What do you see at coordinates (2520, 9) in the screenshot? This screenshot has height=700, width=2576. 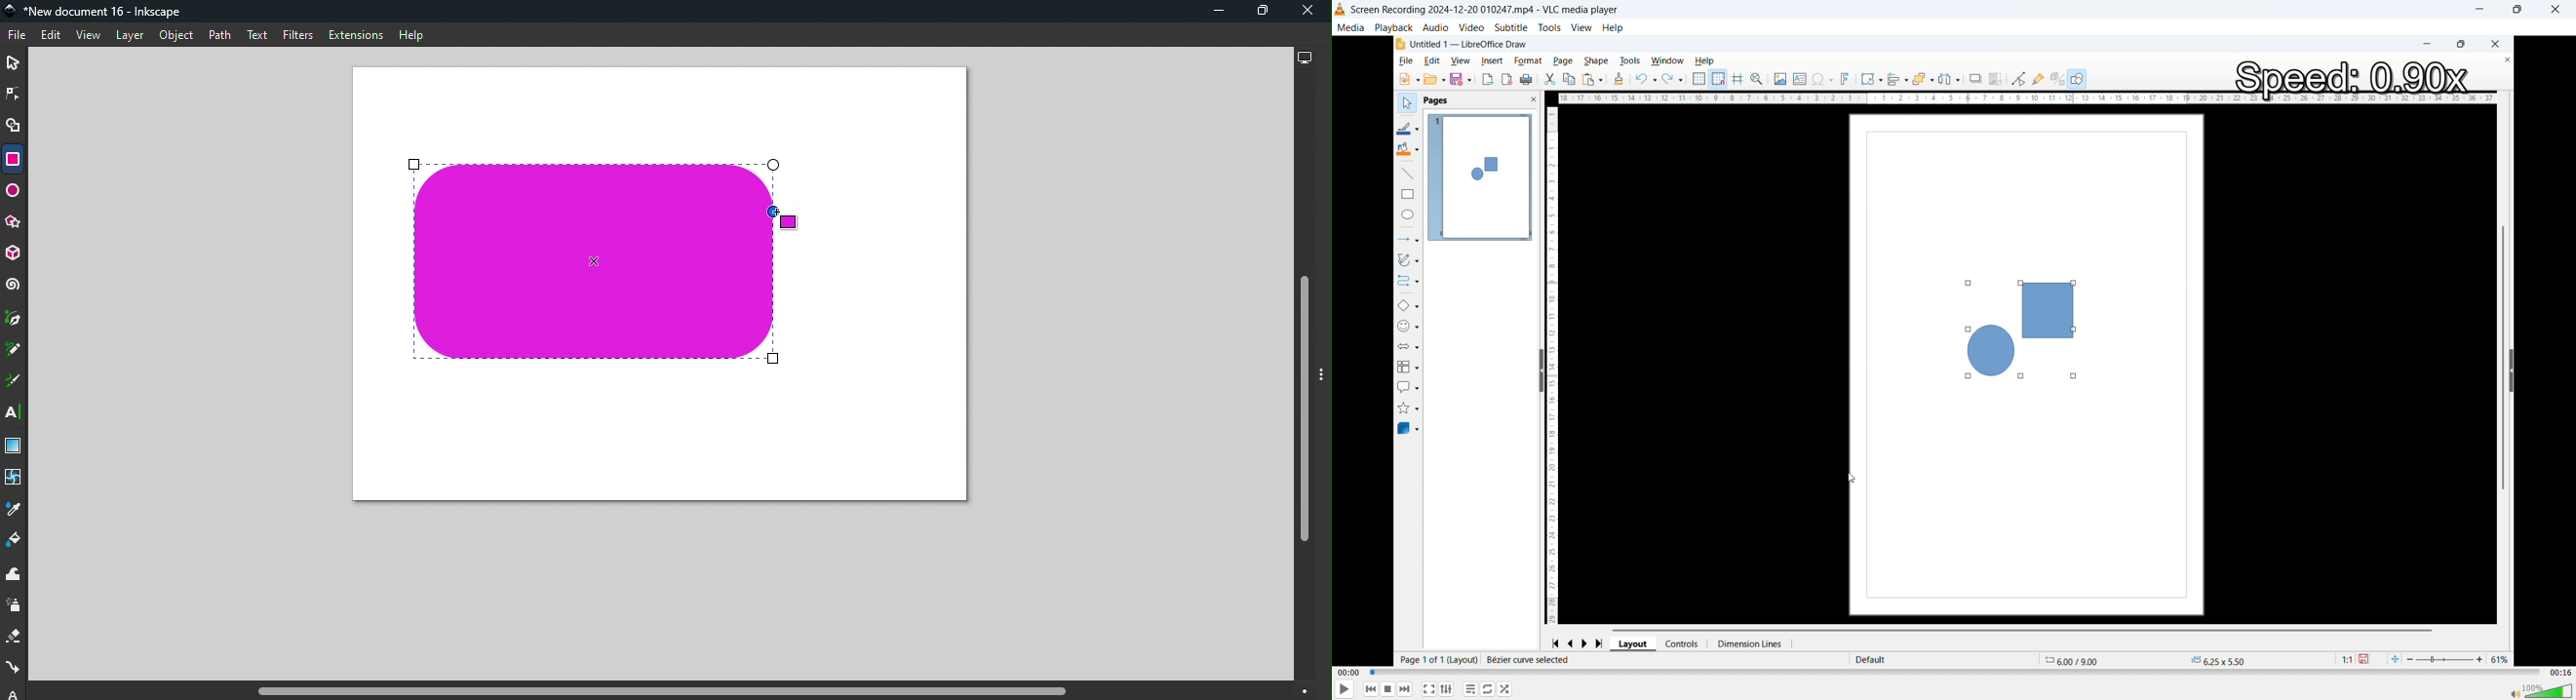 I see `Maximise ` at bounding box center [2520, 9].